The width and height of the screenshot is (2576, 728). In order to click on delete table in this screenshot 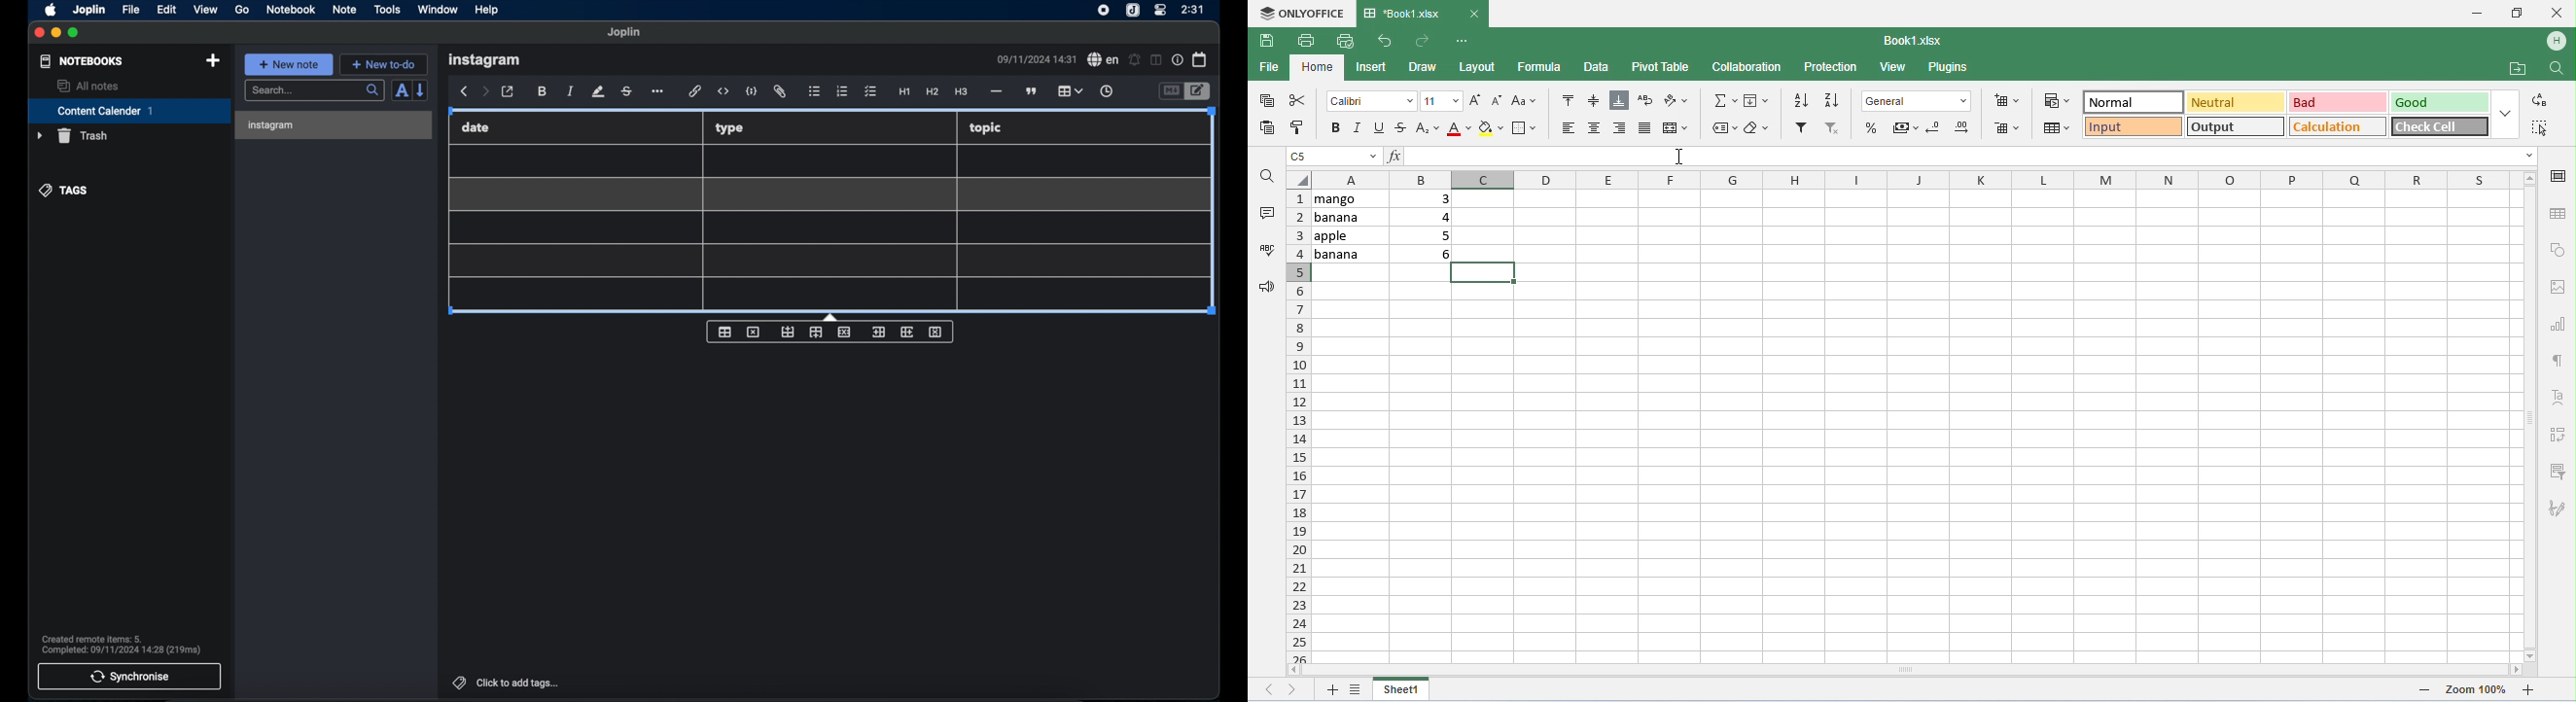, I will do `click(753, 332)`.